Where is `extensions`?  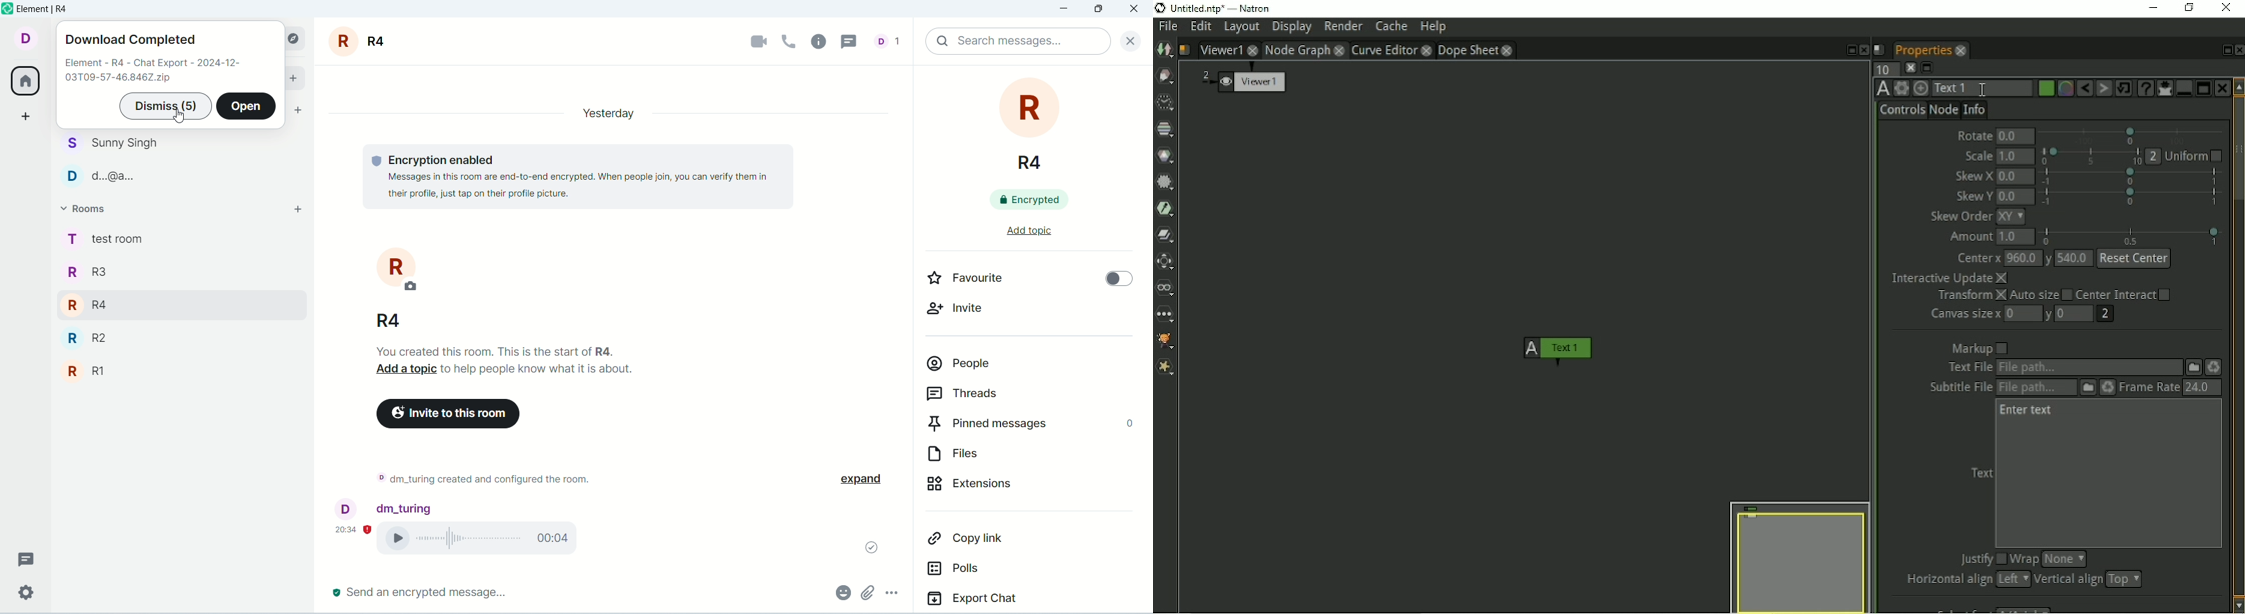 extensions is located at coordinates (1012, 490).